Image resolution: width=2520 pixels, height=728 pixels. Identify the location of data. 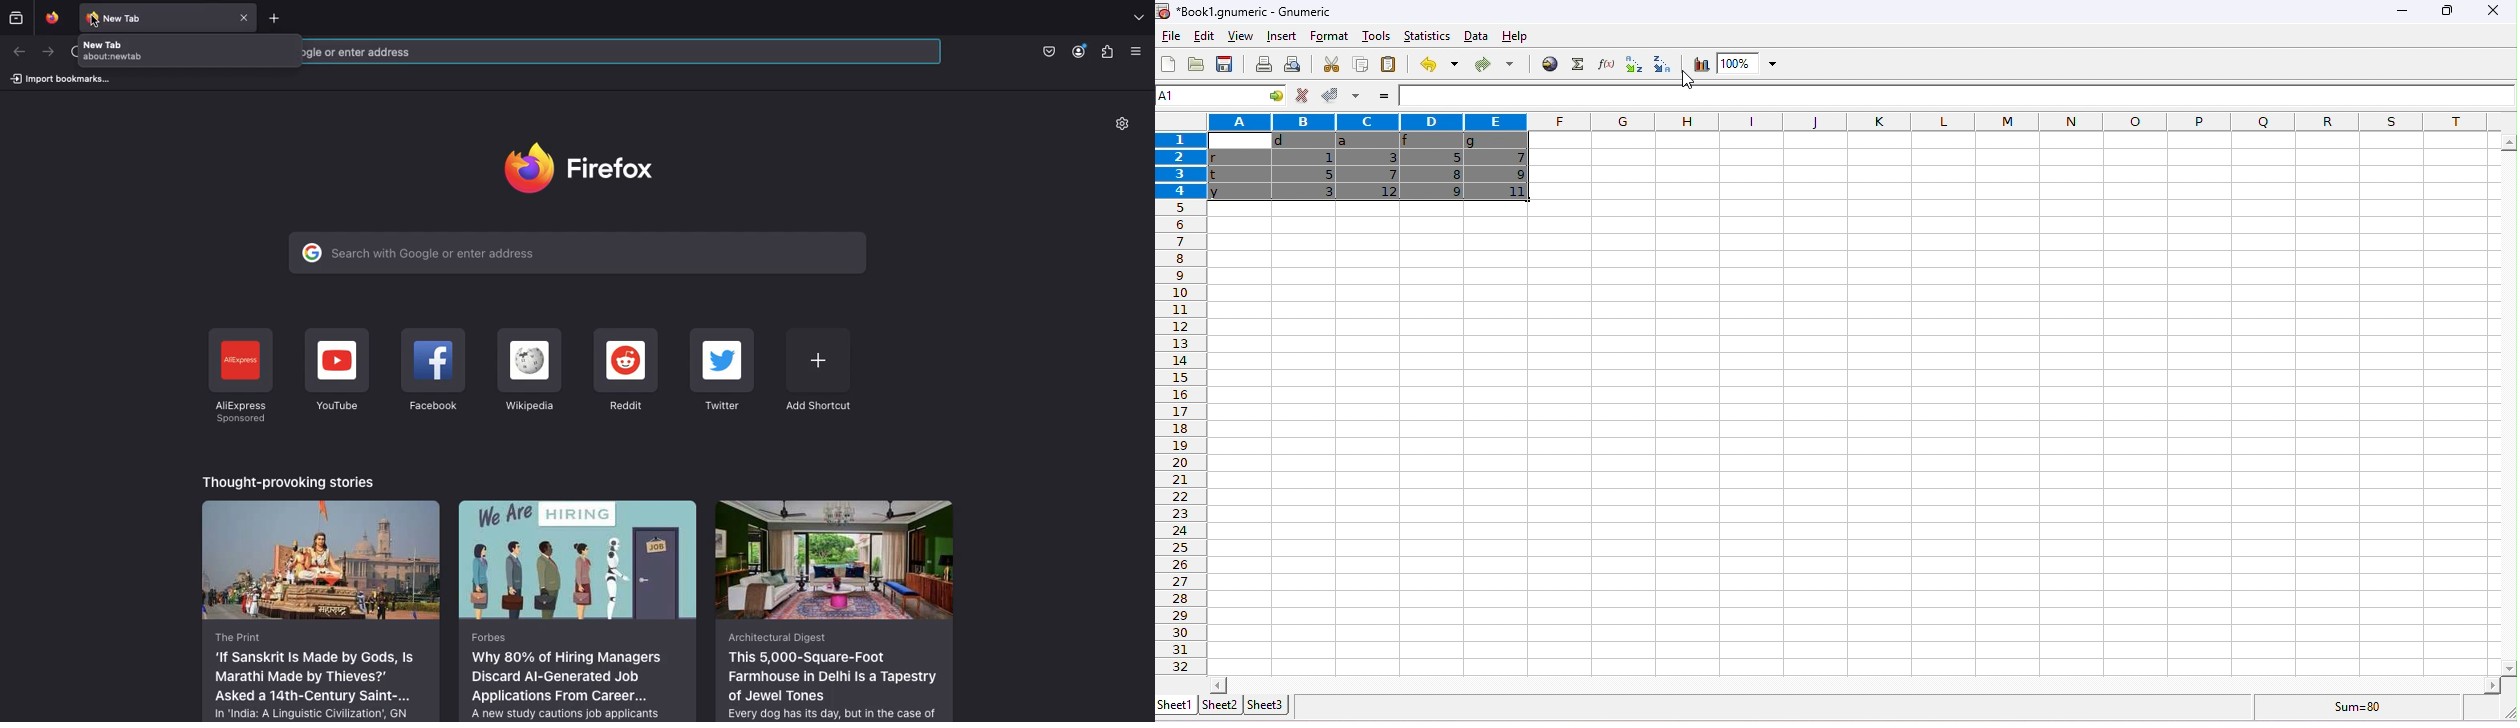
(1475, 36).